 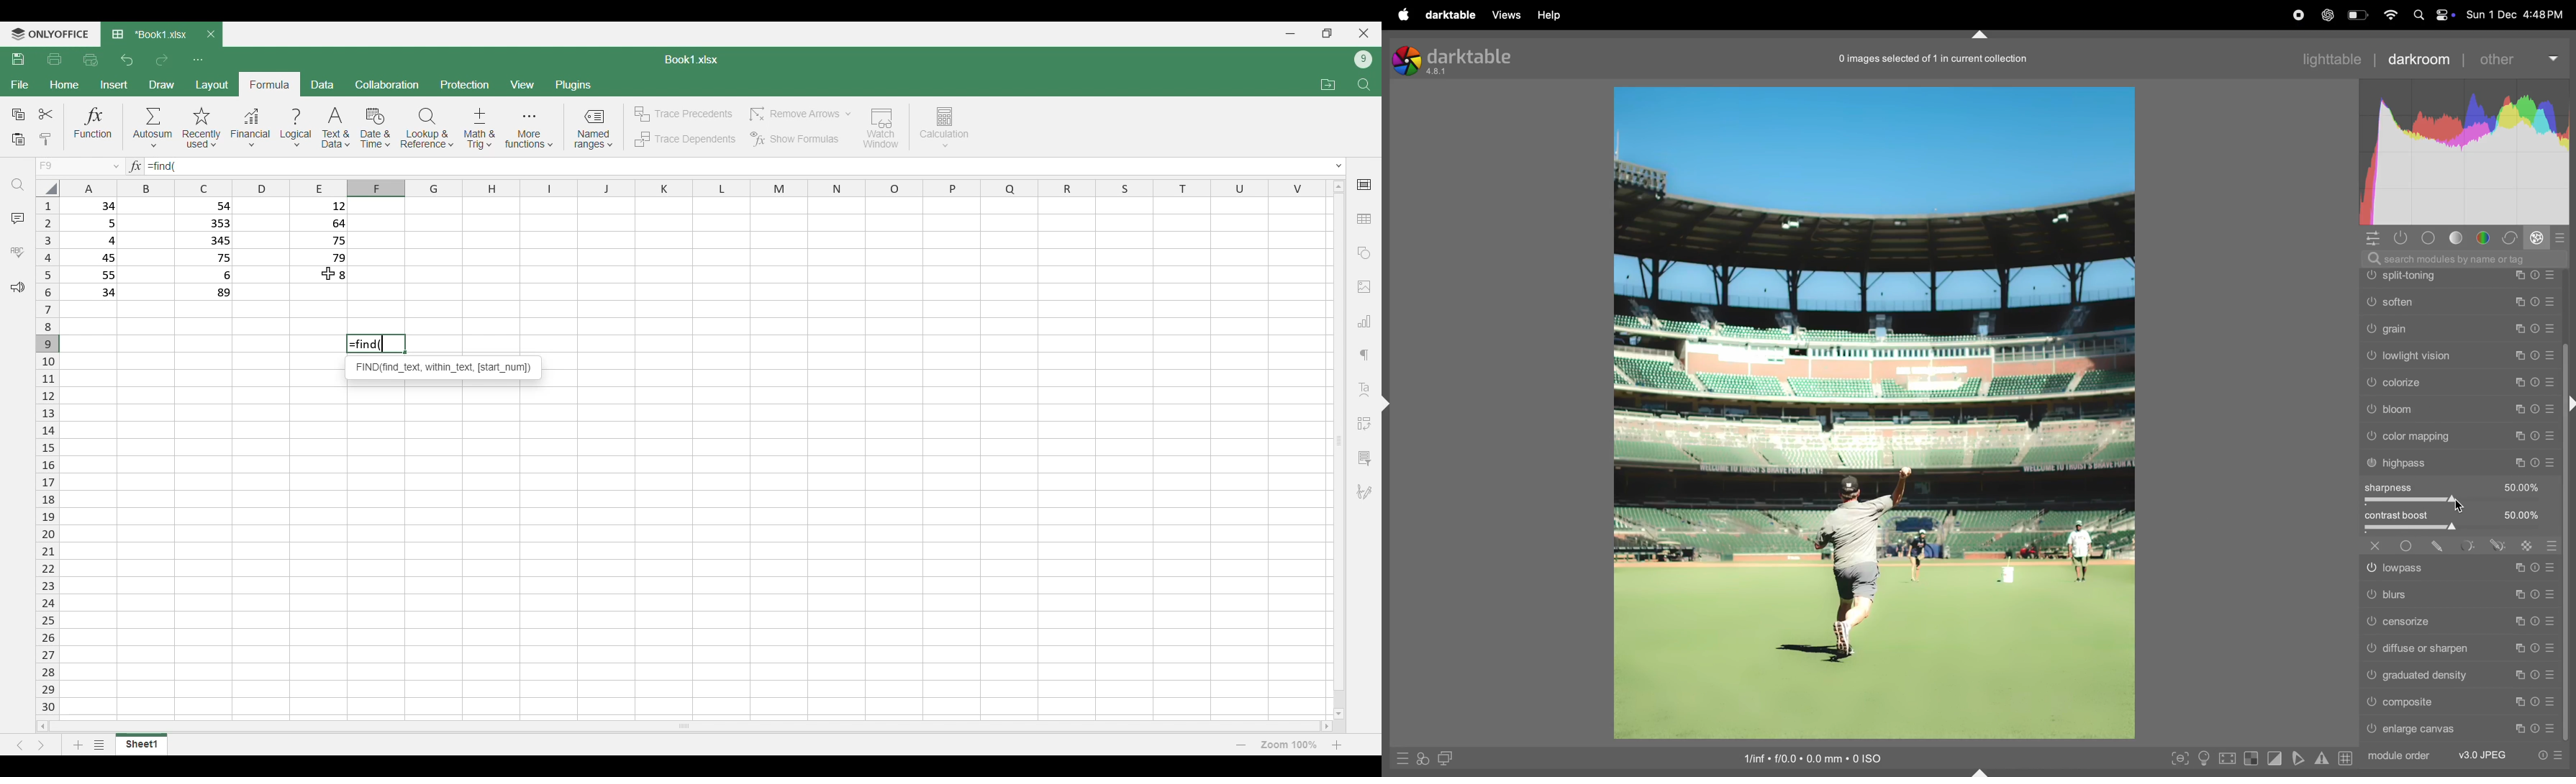 I want to click on Insert chart, so click(x=1364, y=321).